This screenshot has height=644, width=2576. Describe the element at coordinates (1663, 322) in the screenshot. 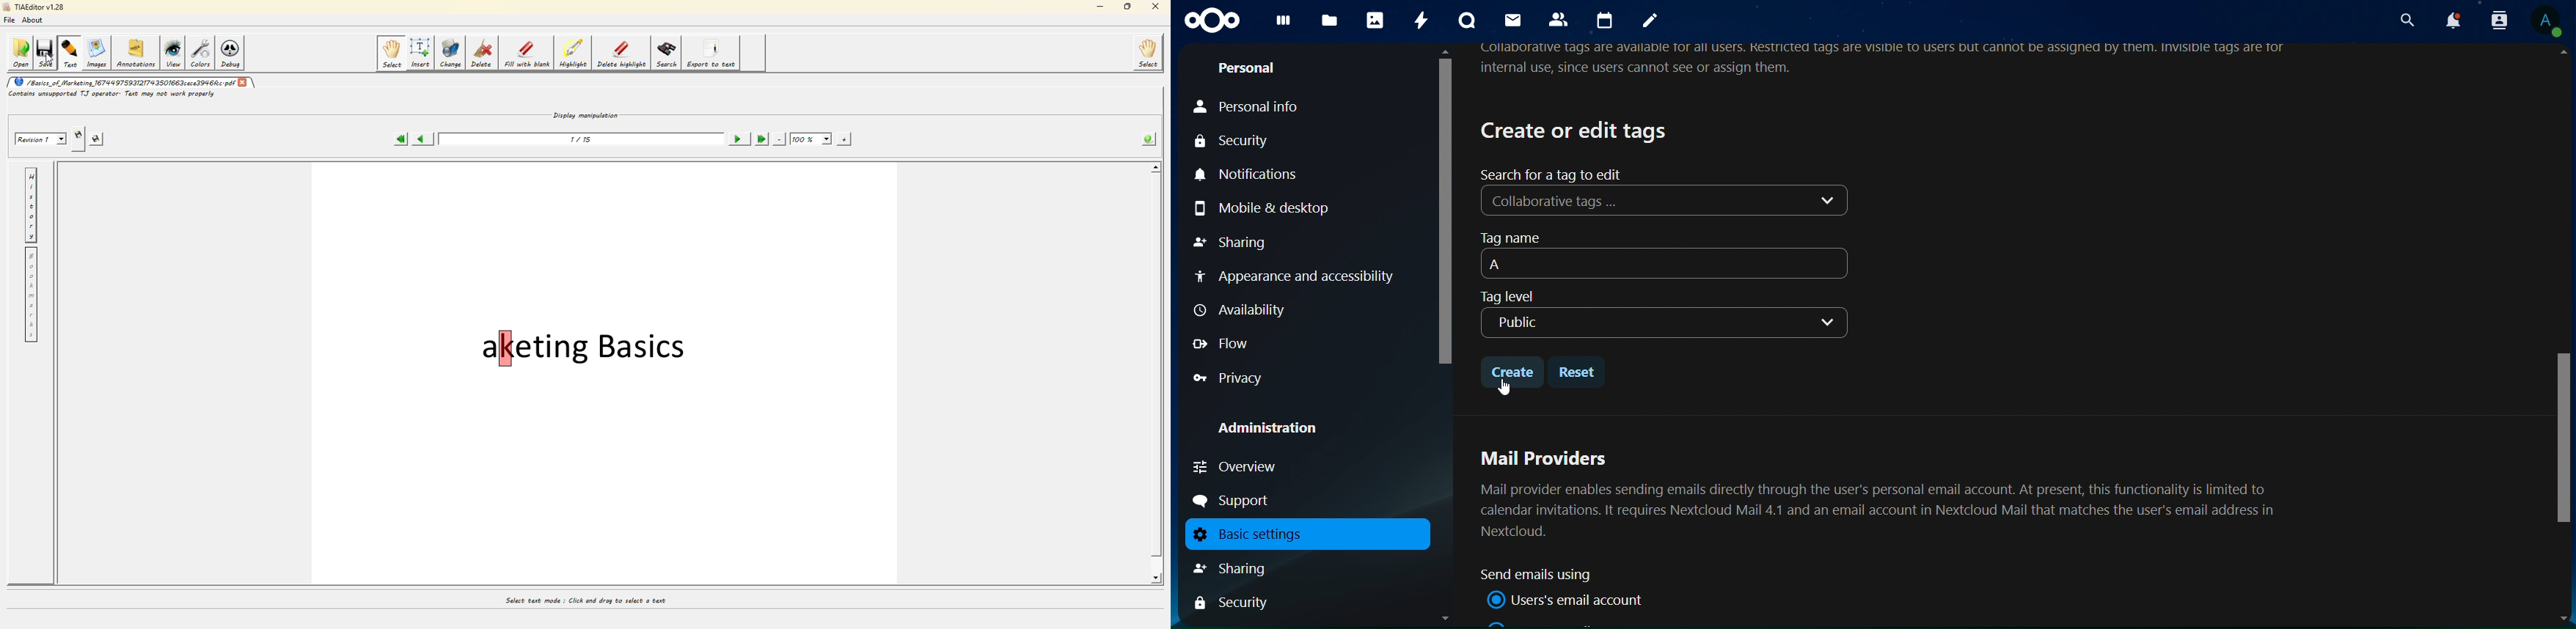

I see `Public` at that location.